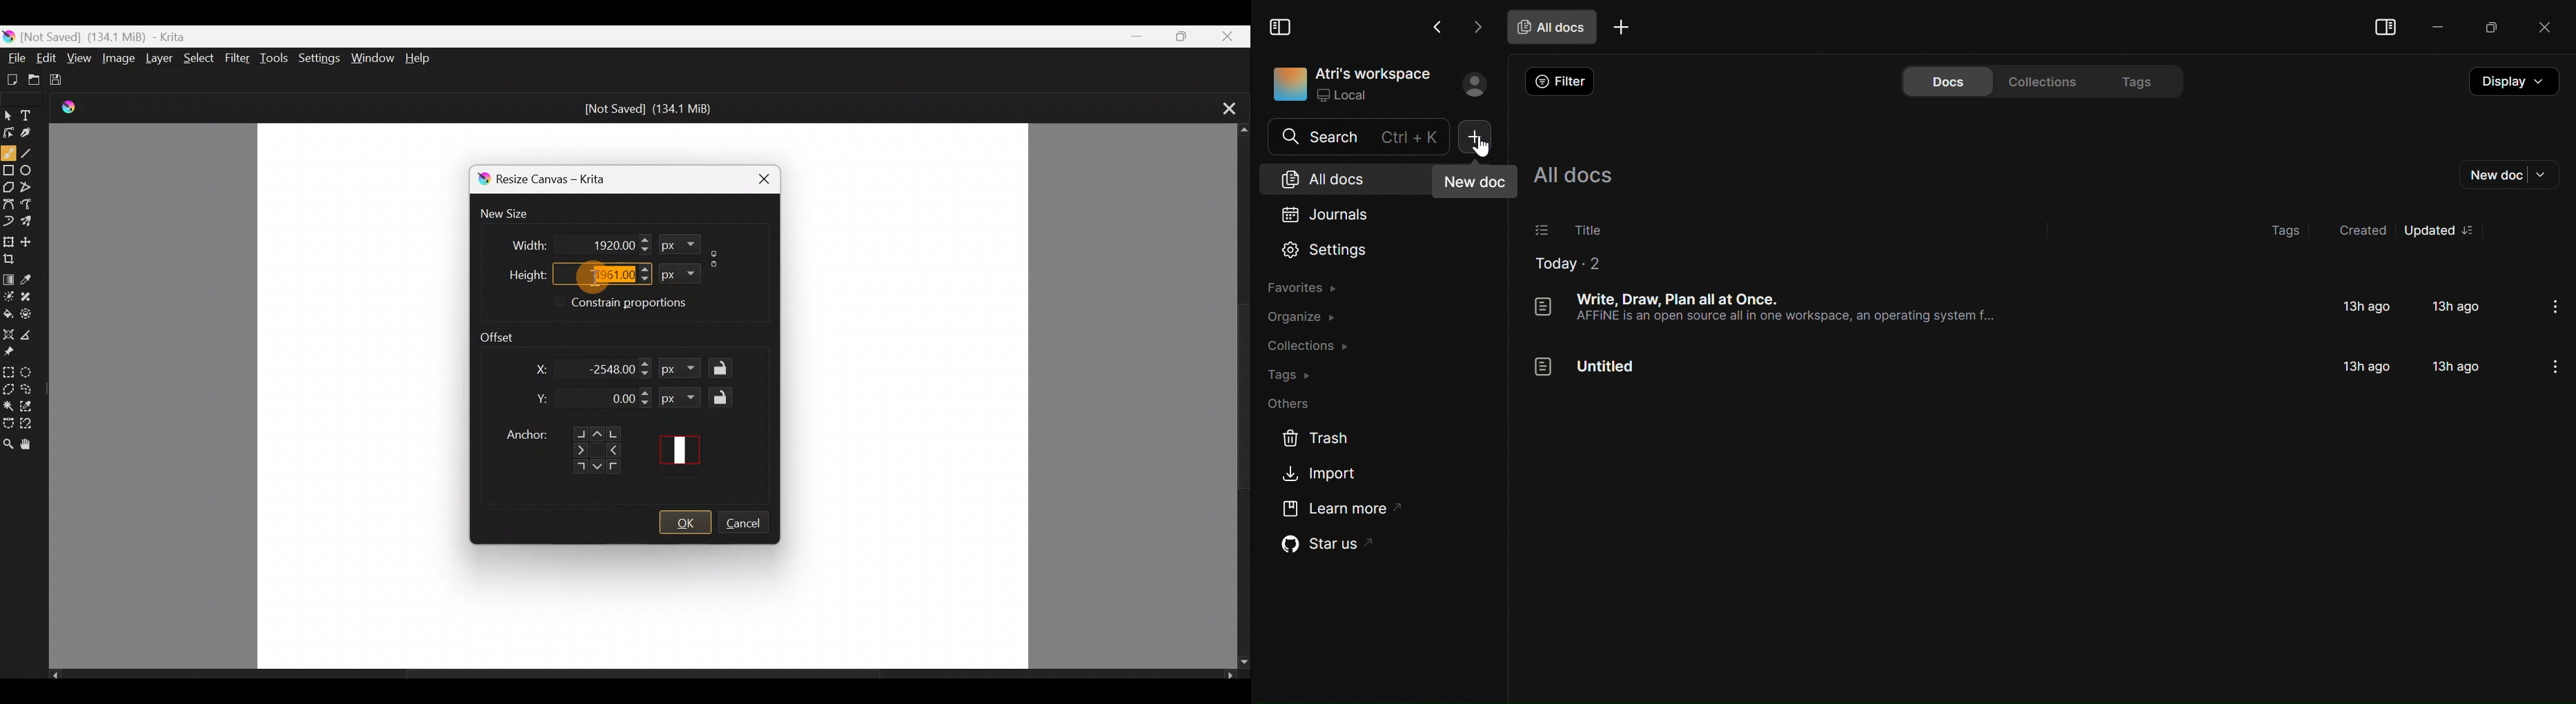 The image size is (2576, 728). Describe the element at coordinates (68, 83) in the screenshot. I see `Save` at that location.